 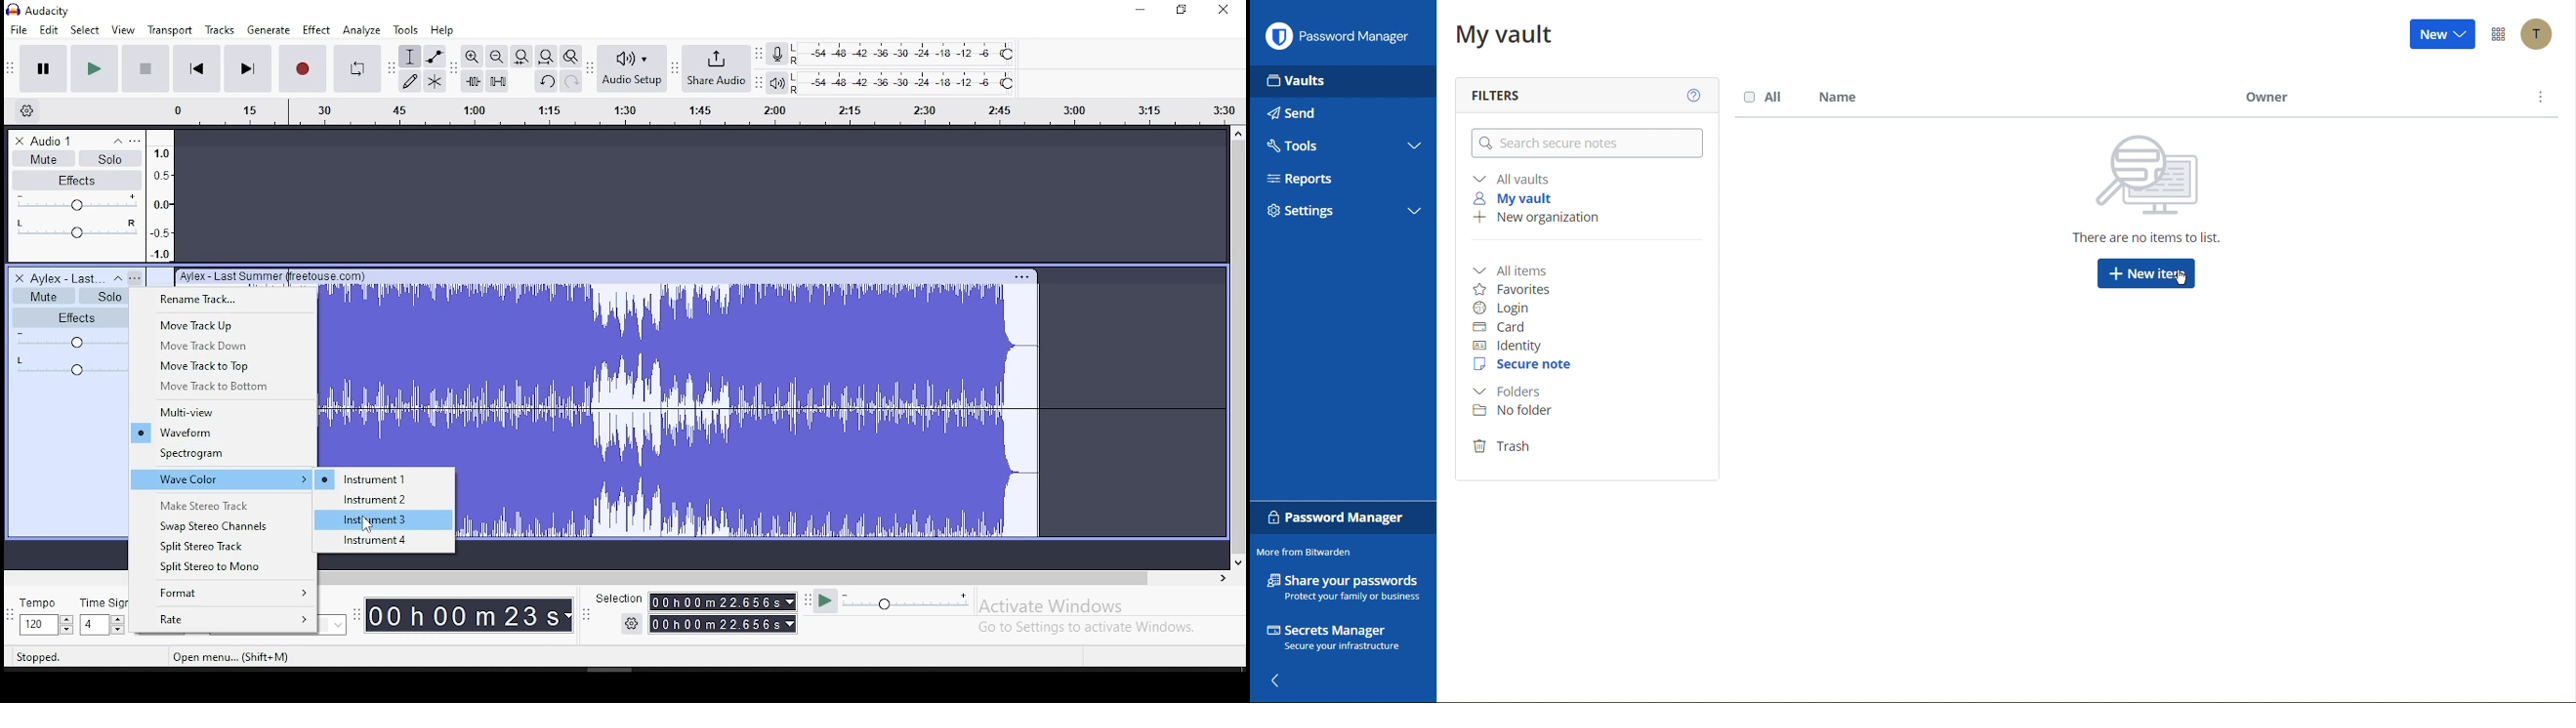 What do you see at coordinates (1516, 268) in the screenshot?
I see `All items` at bounding box center [1516, 268].